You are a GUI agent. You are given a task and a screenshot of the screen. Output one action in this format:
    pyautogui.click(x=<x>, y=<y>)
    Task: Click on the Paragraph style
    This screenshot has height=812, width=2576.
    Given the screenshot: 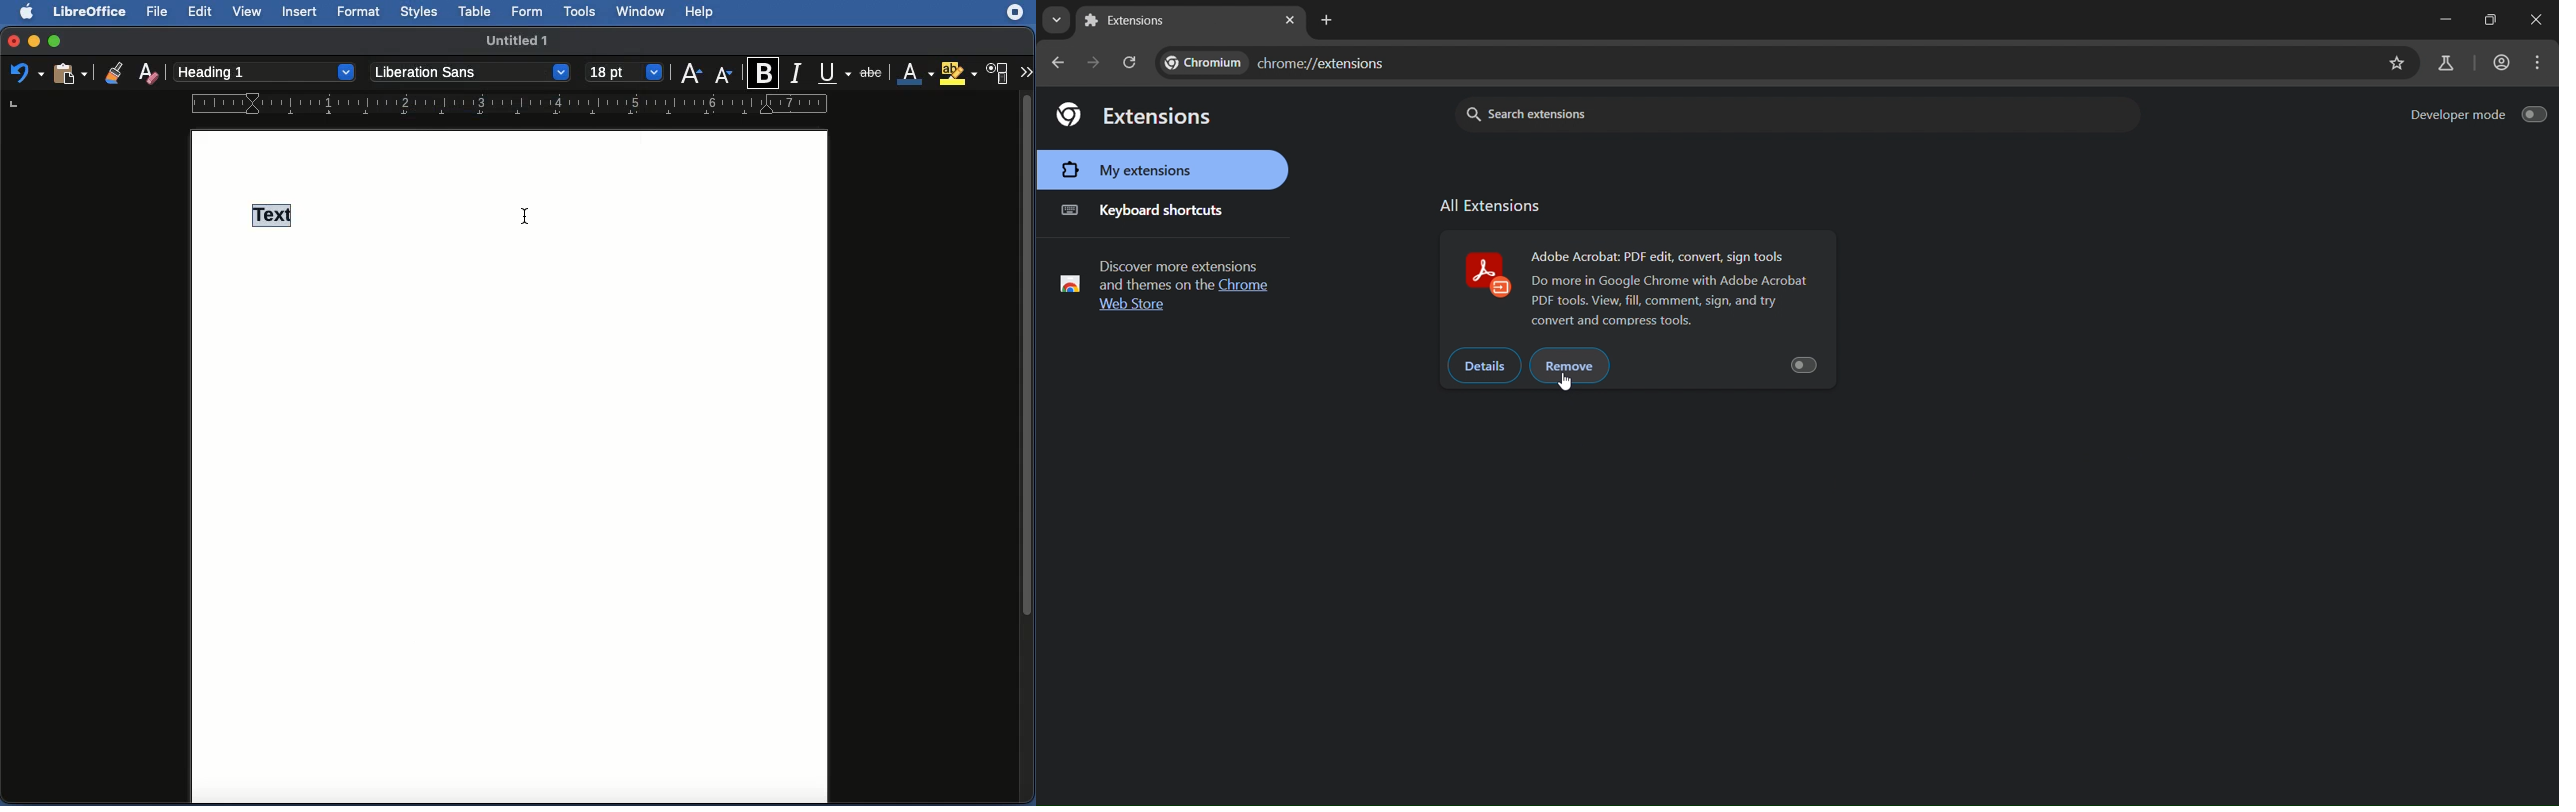 What is the action you would take?
    pyautogui.click(x=267, y=72)
    